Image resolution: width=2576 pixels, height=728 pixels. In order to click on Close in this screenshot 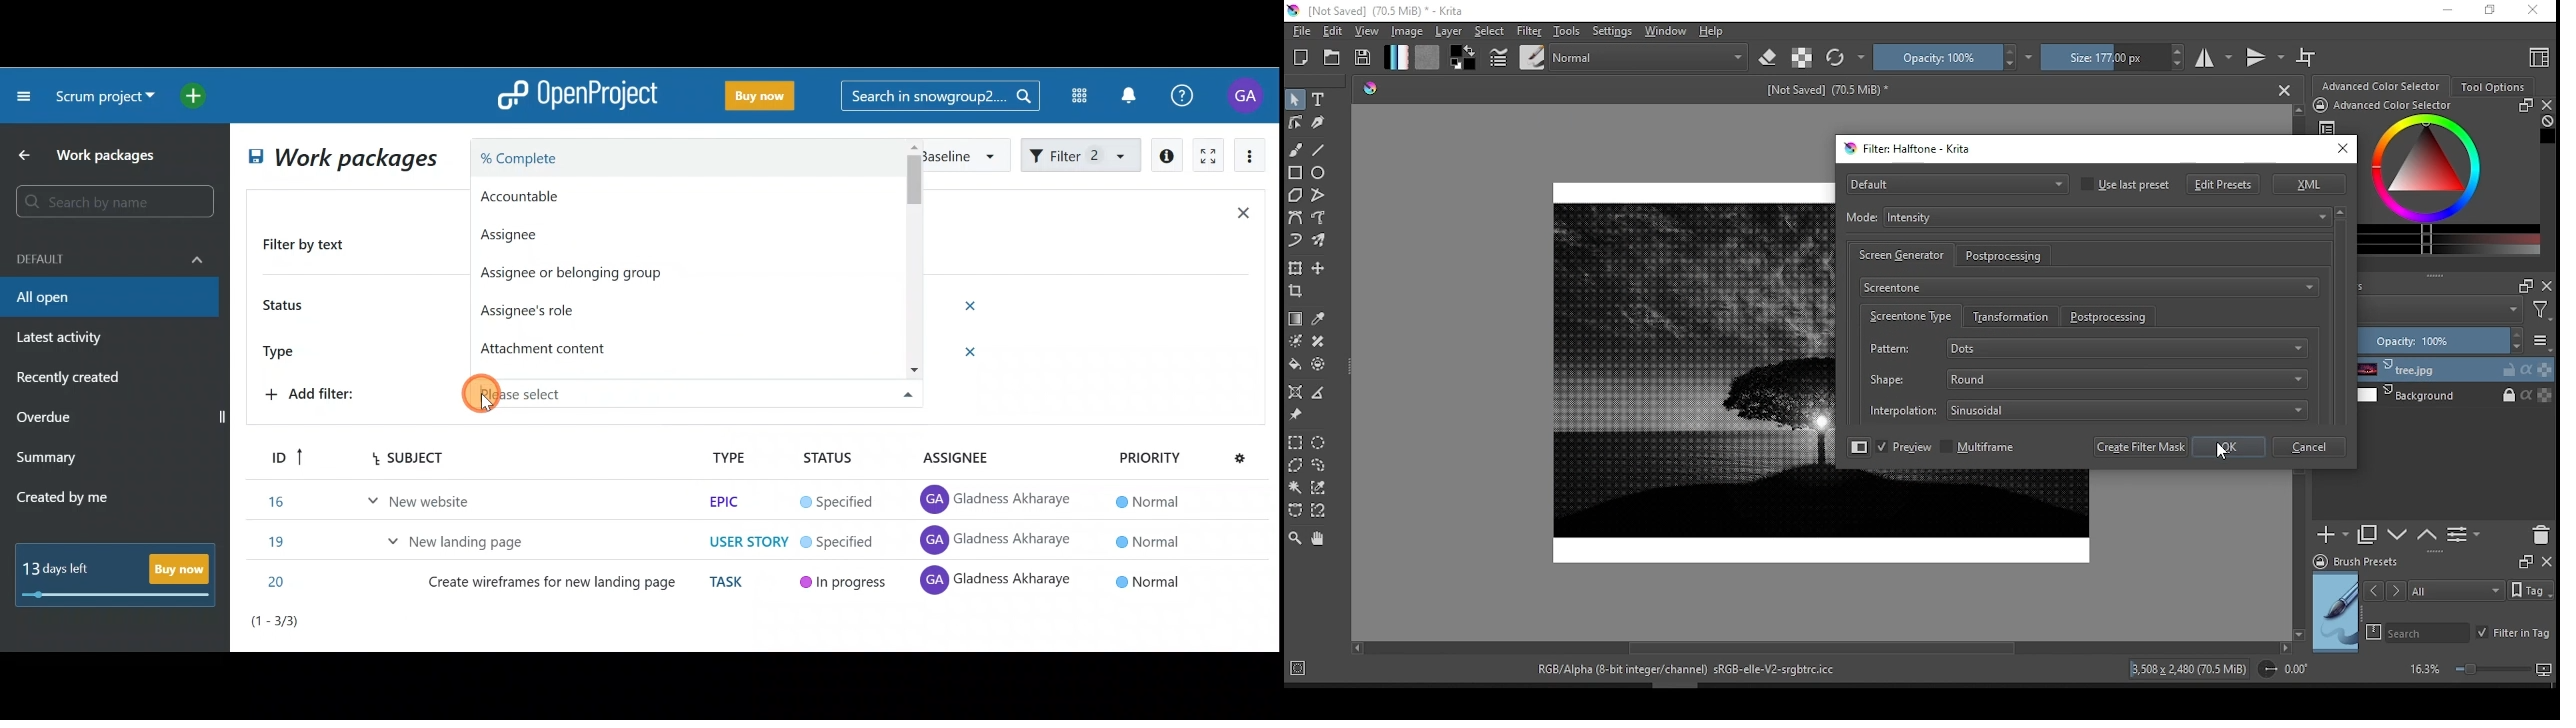, I will do `click(1242, 217)`.